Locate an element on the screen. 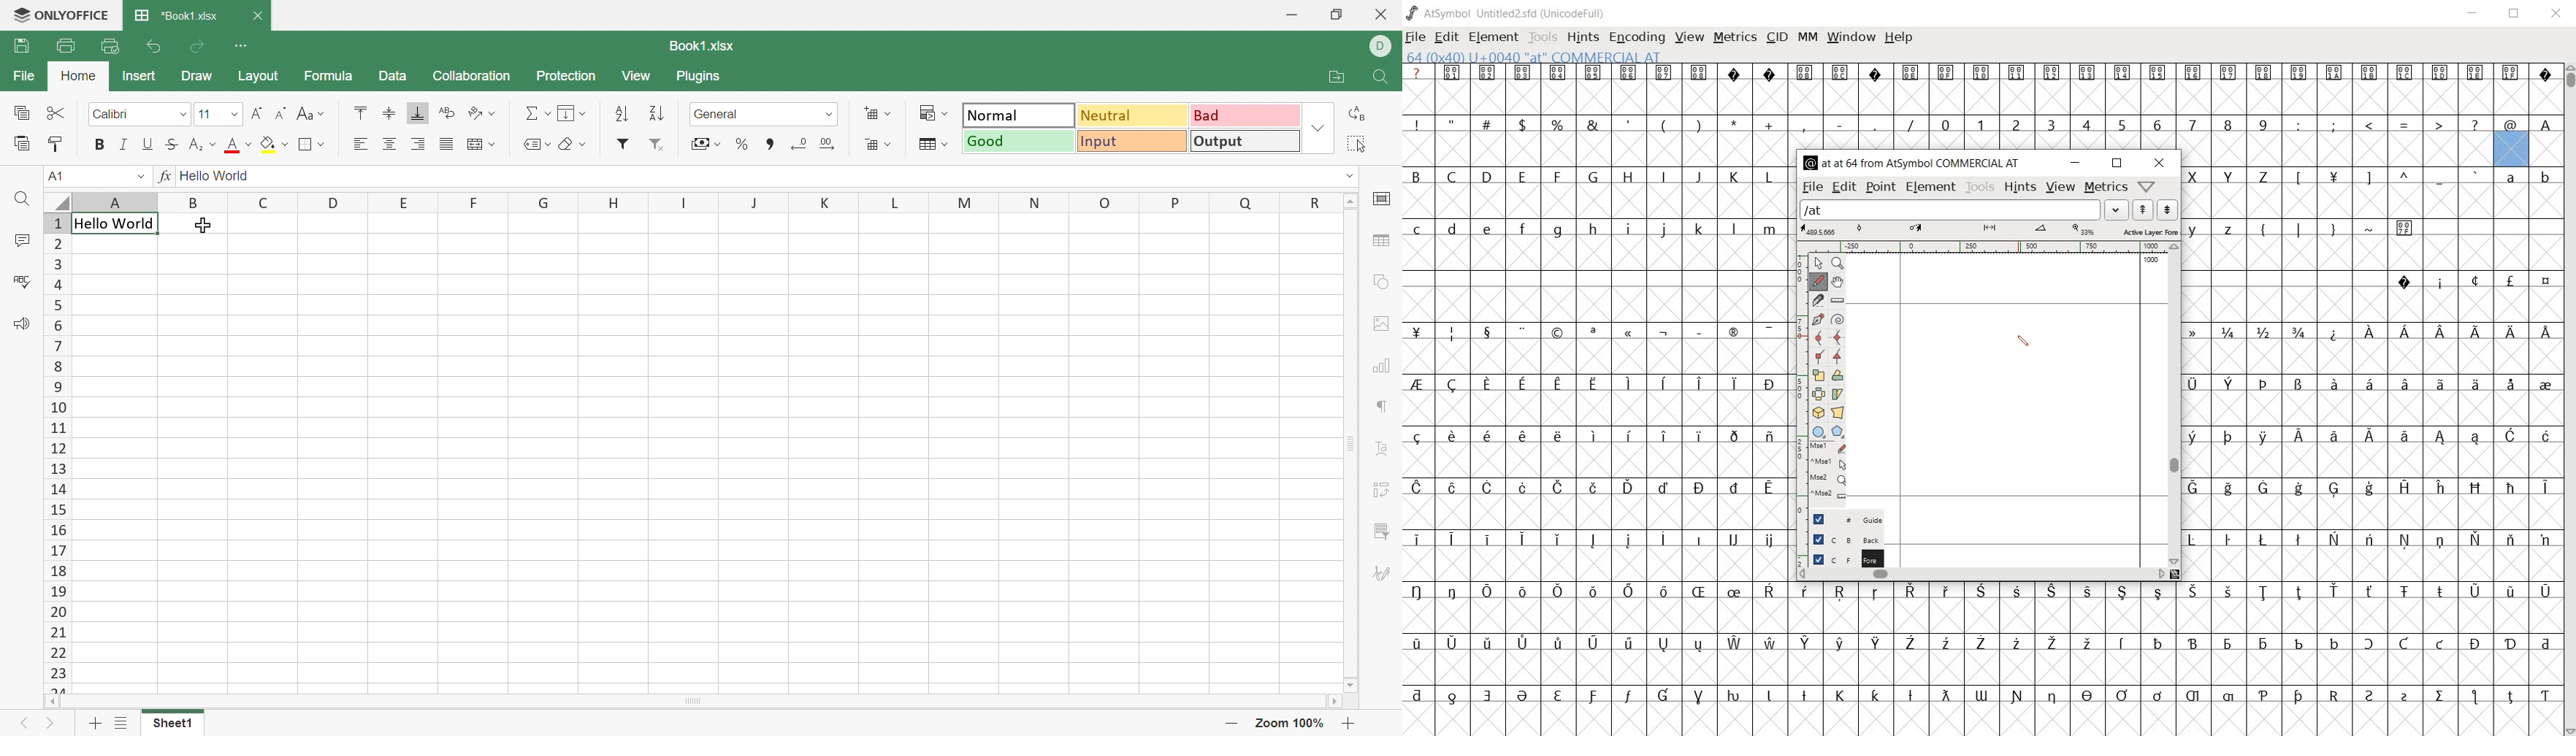  Strilethrough is located at coordinates (169, 144).